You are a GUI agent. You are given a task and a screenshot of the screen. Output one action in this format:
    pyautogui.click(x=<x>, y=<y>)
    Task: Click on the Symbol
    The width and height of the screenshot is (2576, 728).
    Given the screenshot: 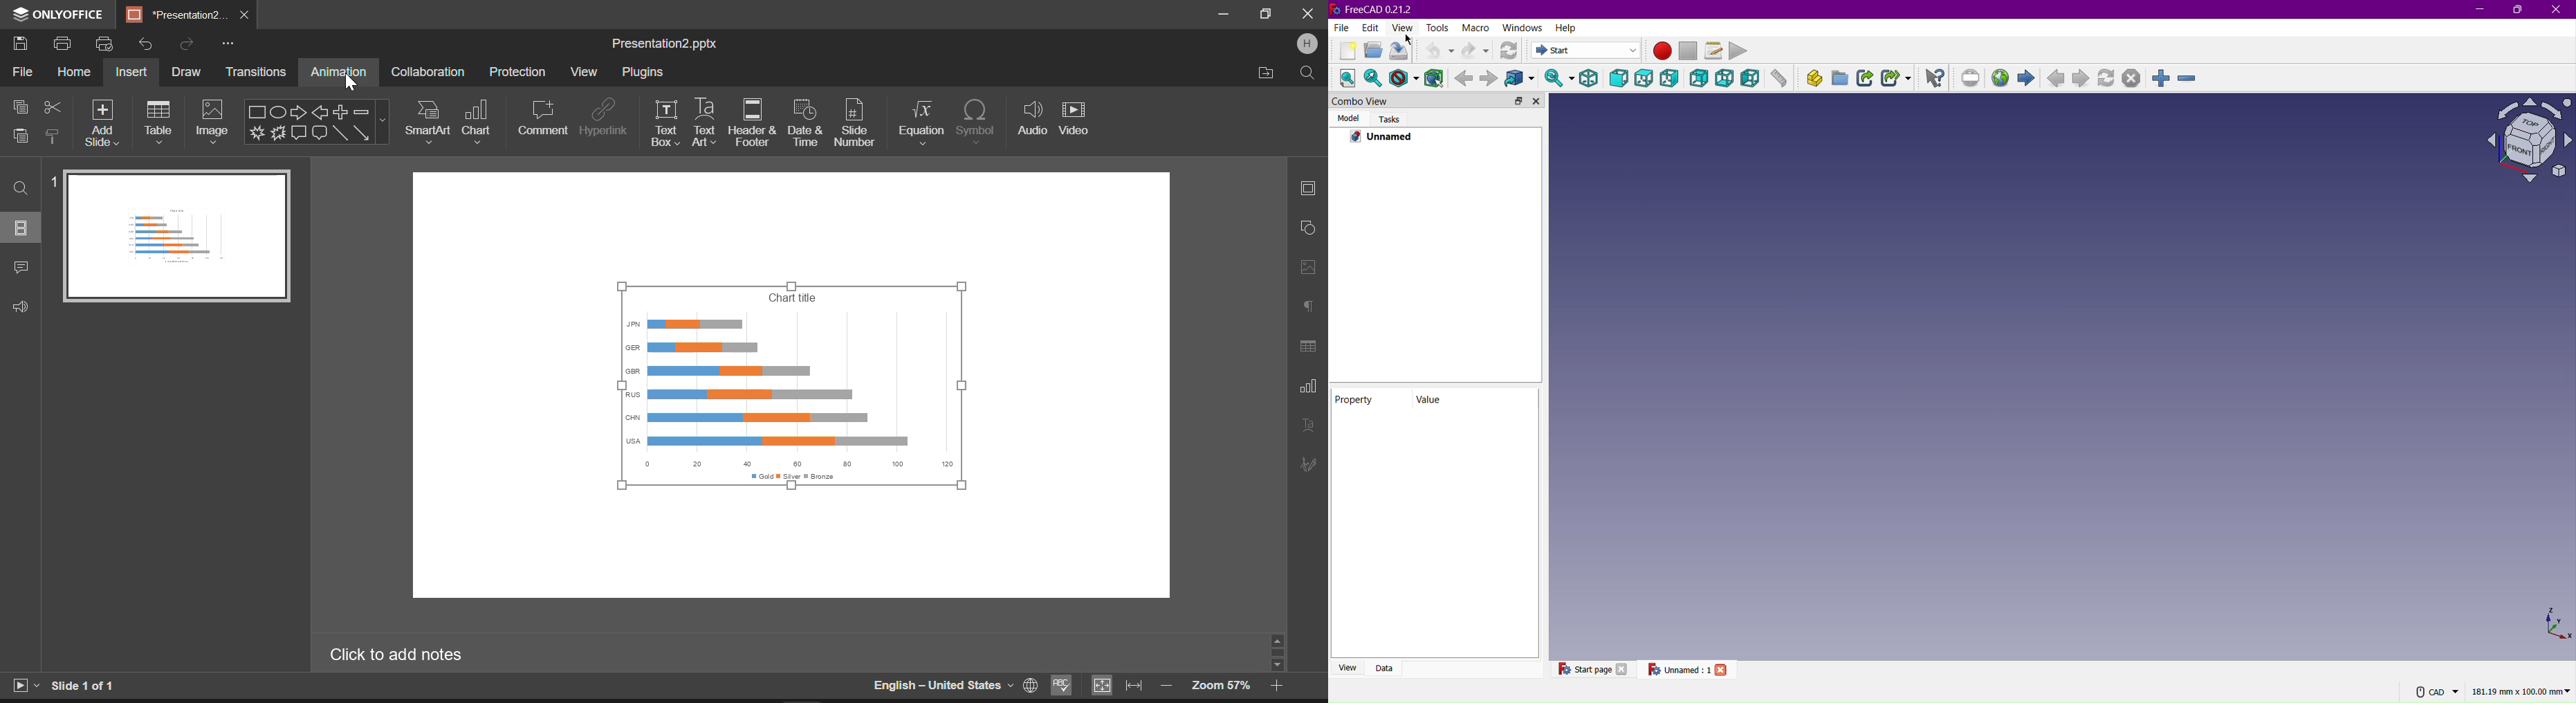 What is the action you would take?
    pyautogui.click(x=976, y=122)
    